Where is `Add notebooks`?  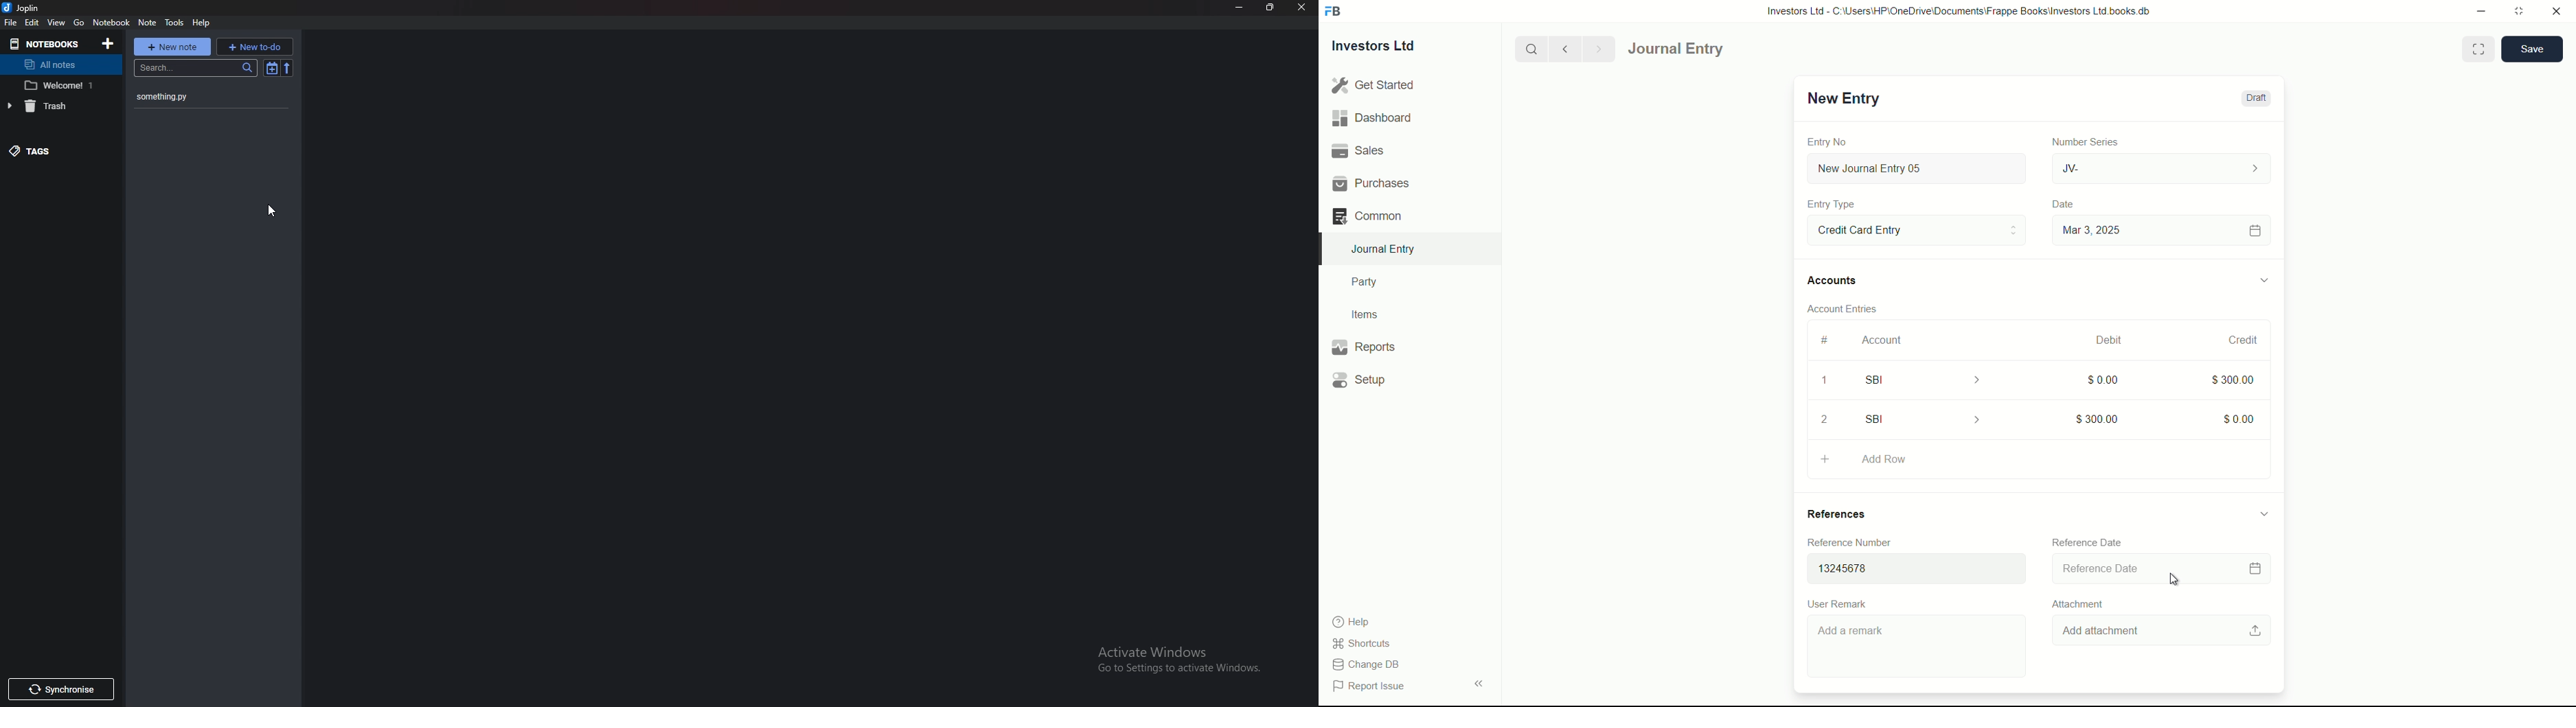
Add notebooks is located at coordinates (108, 43).